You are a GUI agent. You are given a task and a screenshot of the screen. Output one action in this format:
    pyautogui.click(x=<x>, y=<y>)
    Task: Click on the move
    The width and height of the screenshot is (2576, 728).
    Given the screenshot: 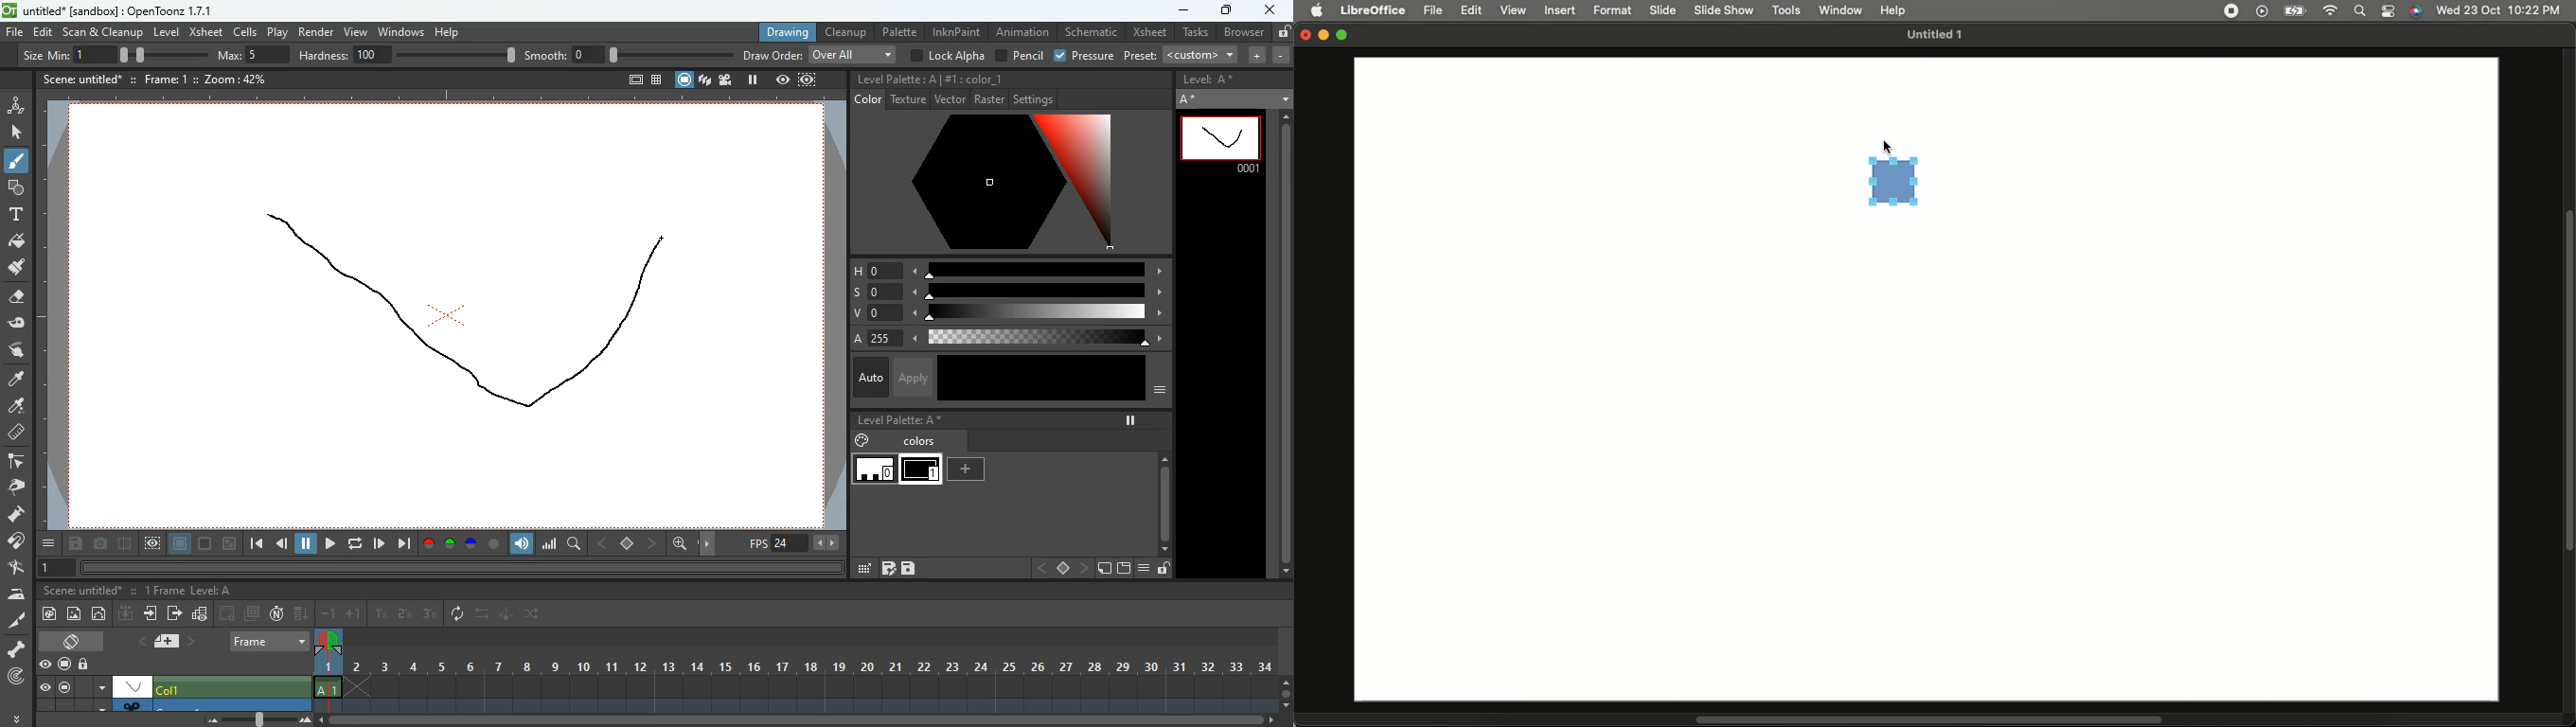 What is the action you would take?
    pyautogui.click(x=152, y=613)
    